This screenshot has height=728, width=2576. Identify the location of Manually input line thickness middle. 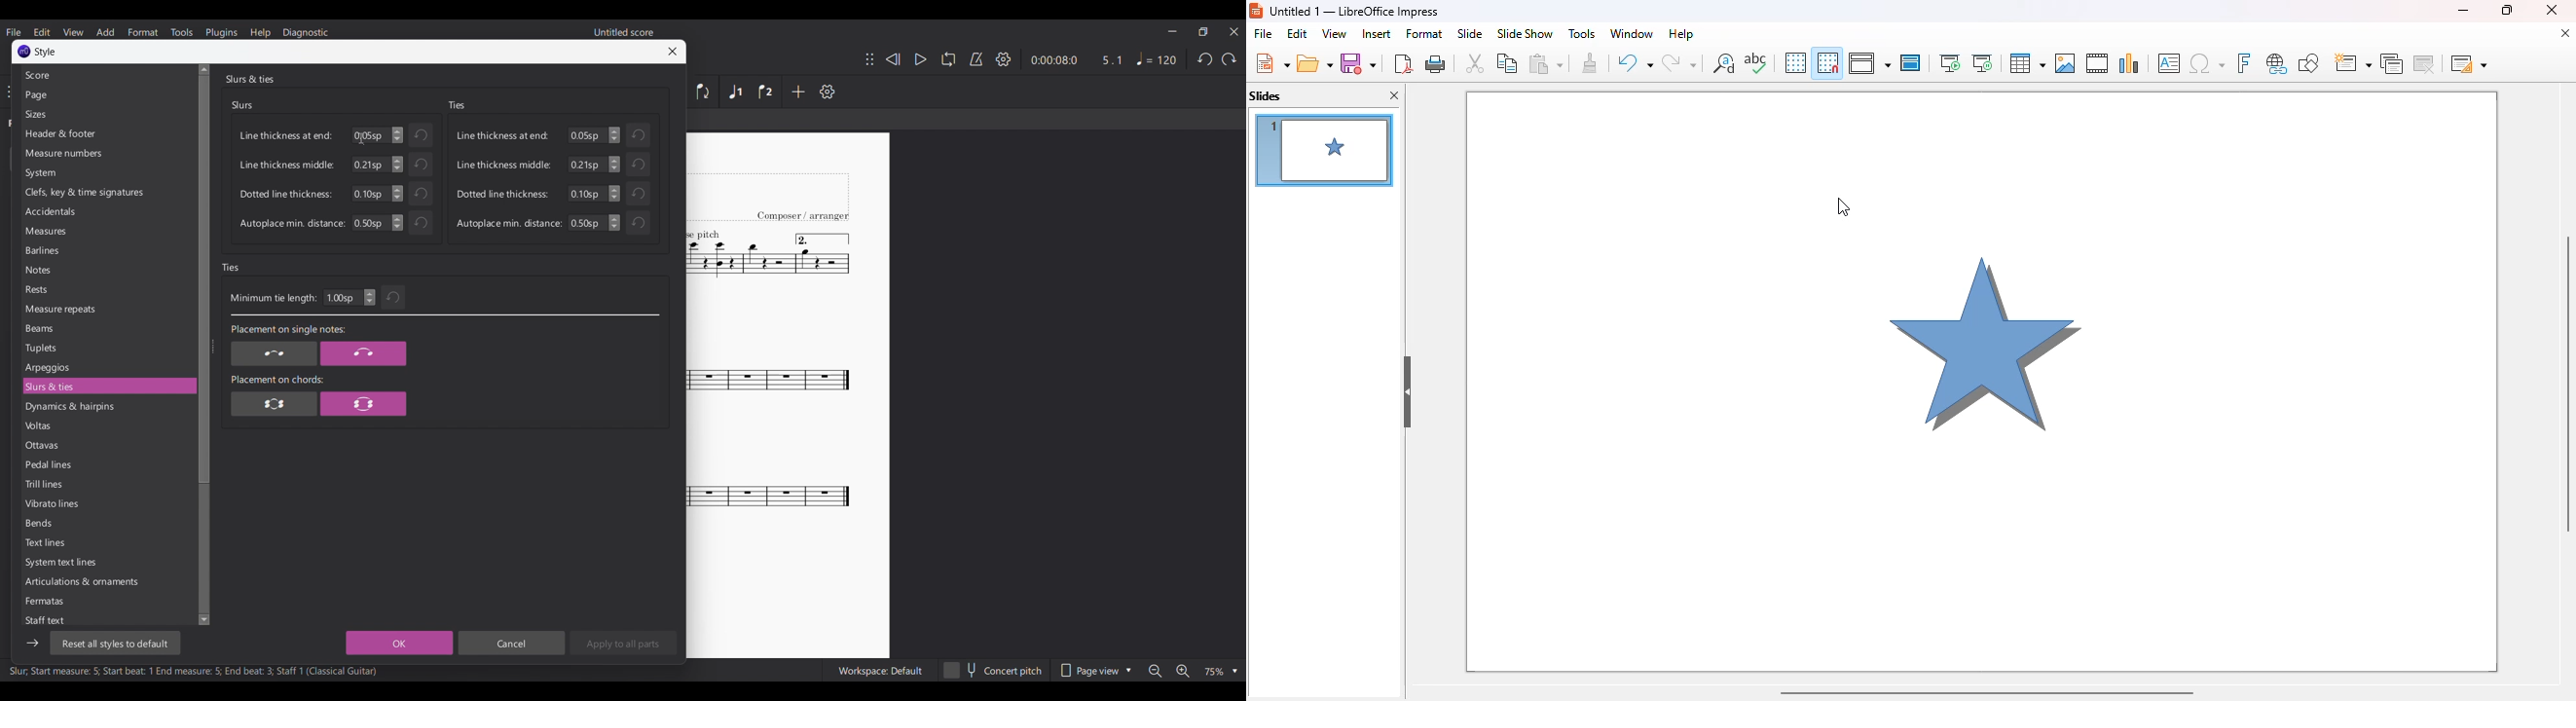
(370, 164).